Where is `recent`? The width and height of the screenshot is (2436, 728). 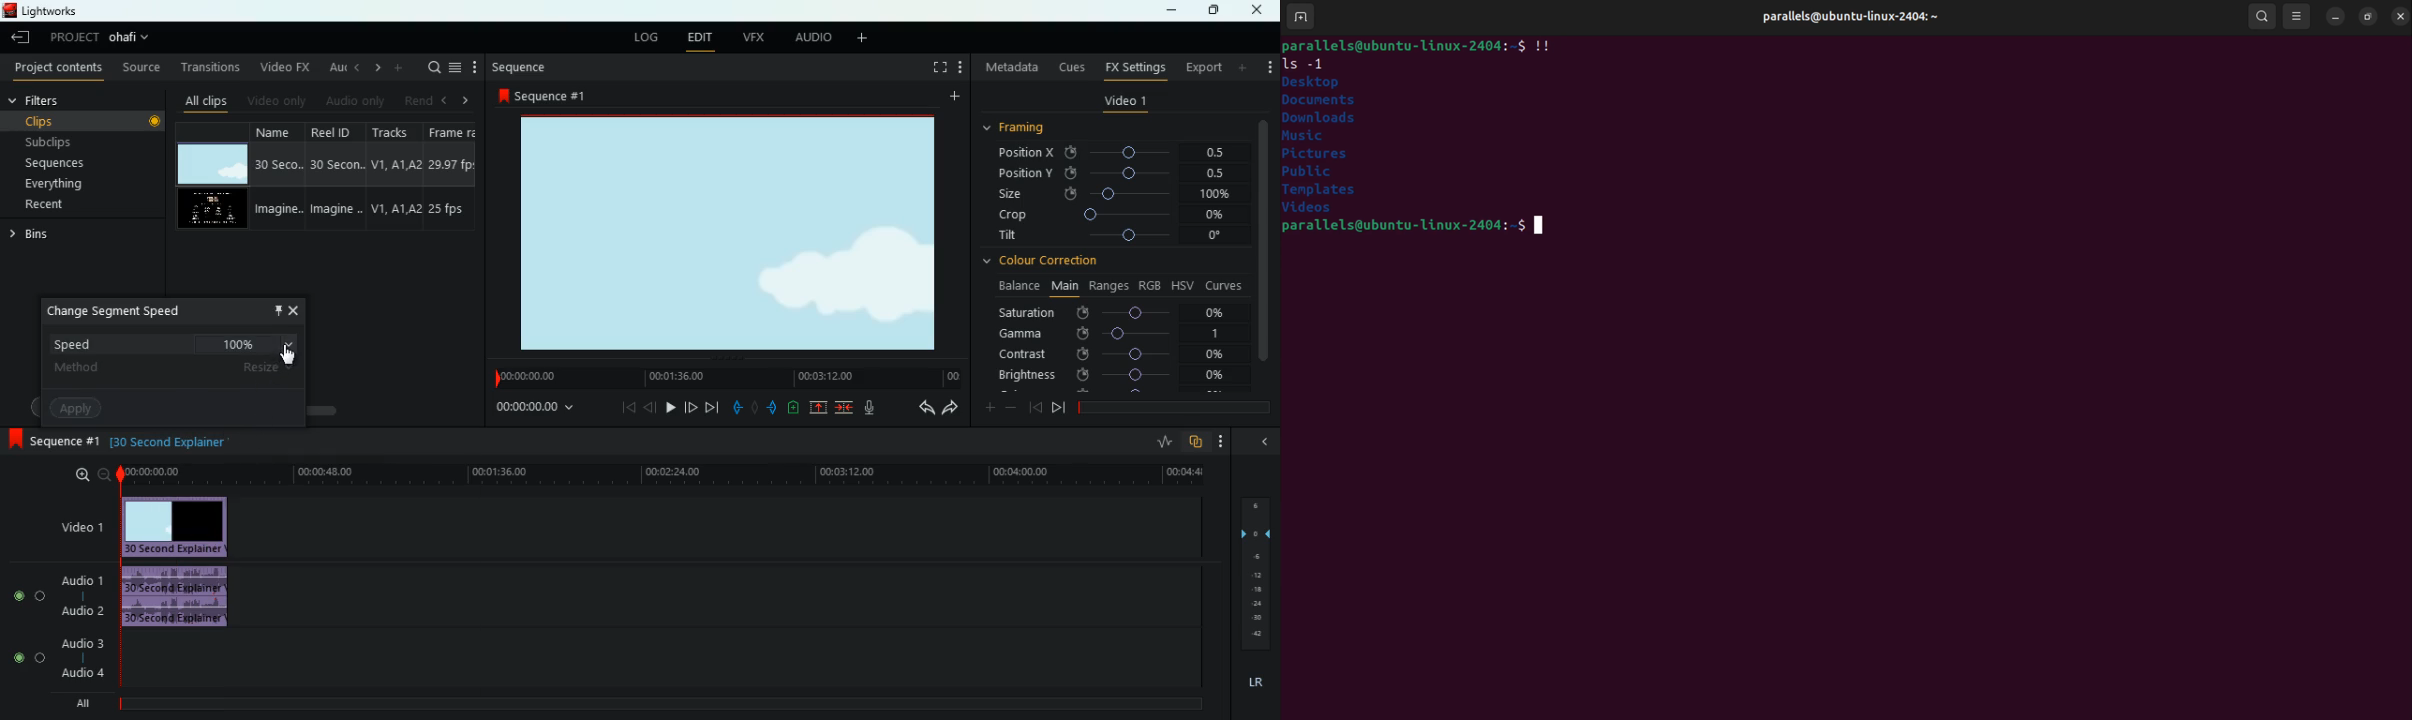
recent is located at coordinates (66, 206).